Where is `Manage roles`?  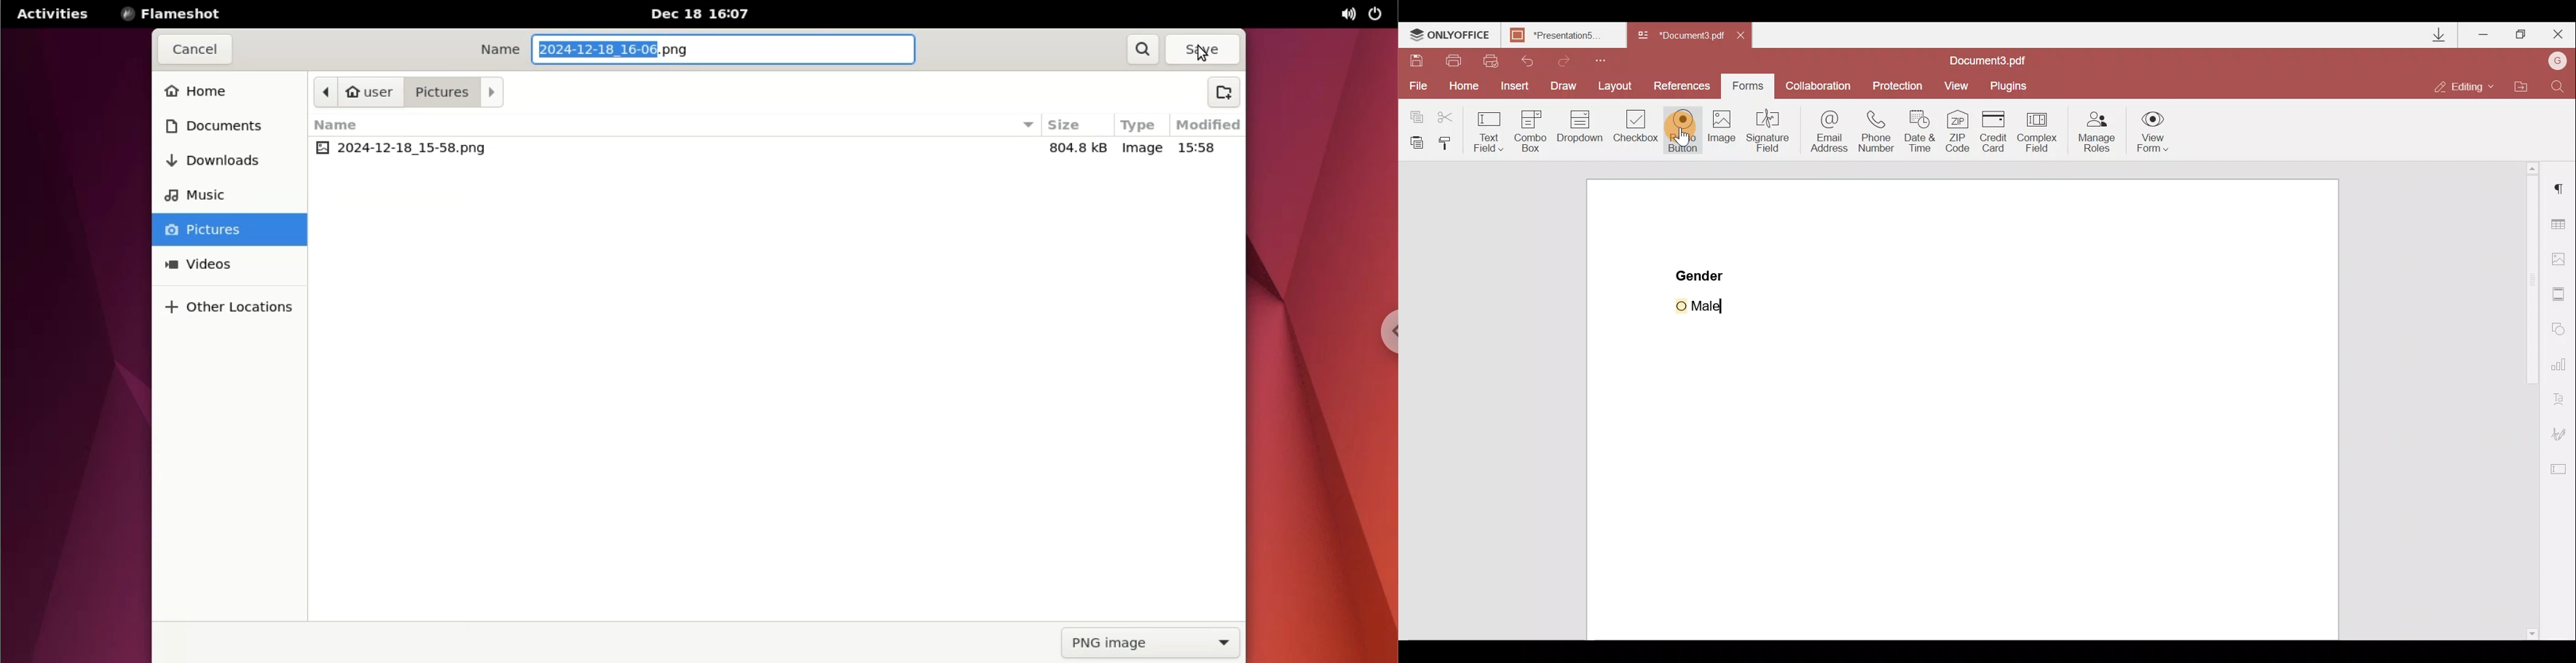
Manage roles is located at coordinates (2094, 131).